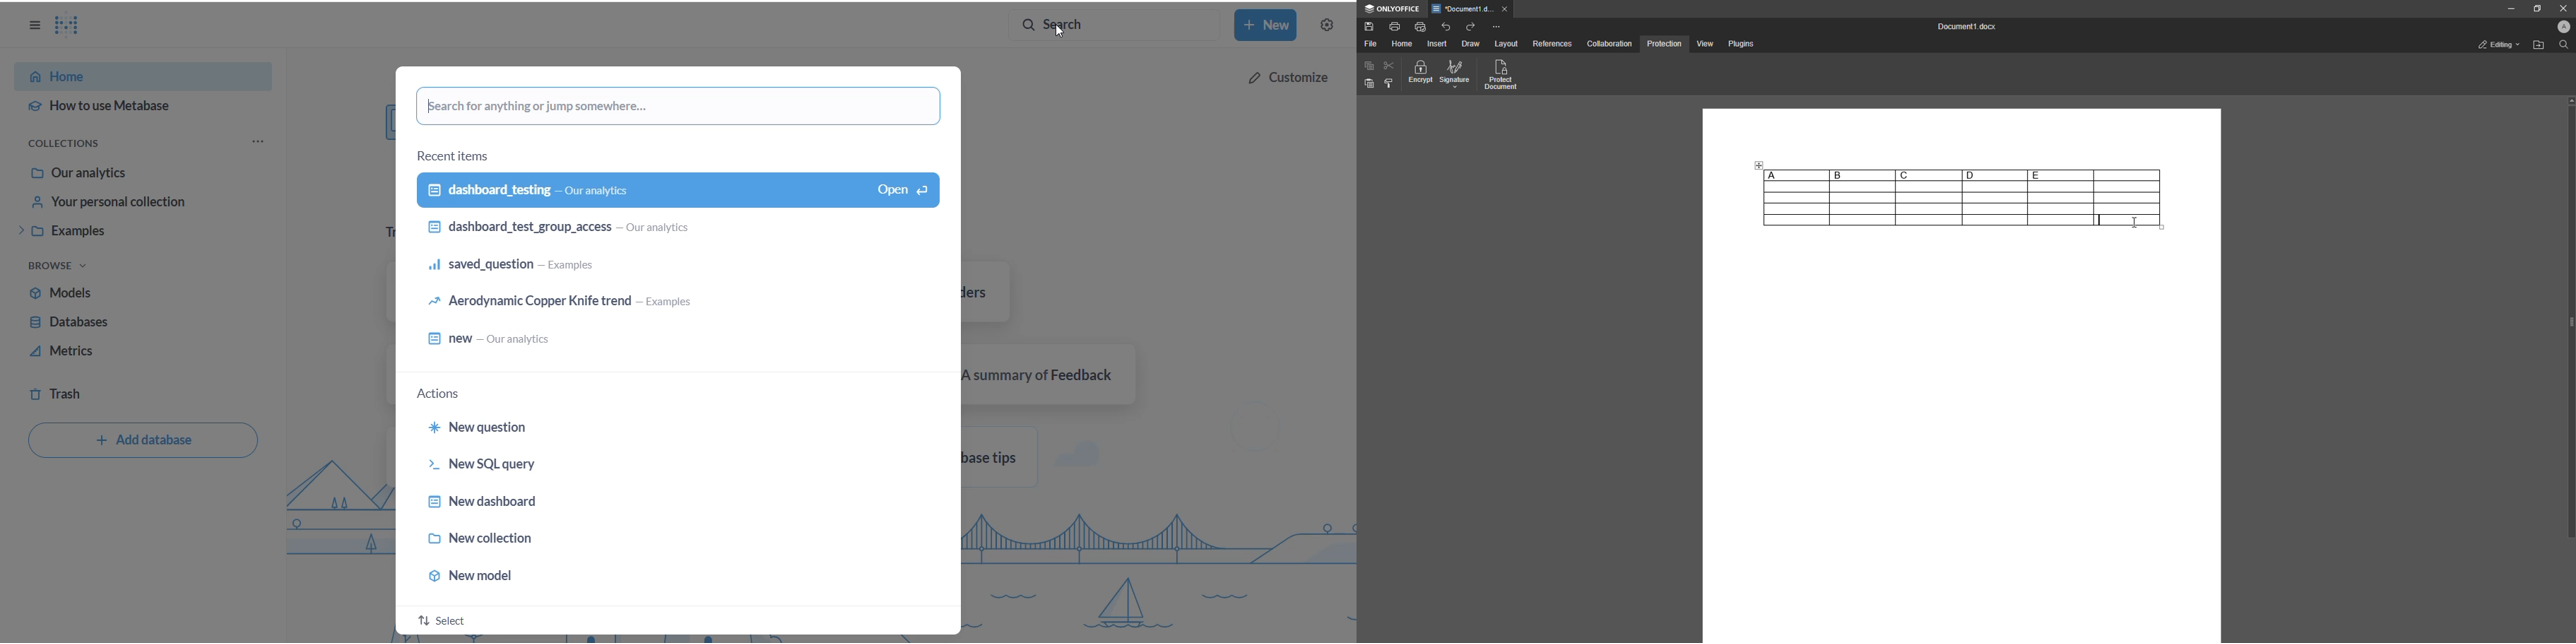  What do you see at coordinates (2134, 221) in the screenshot?
I see `Cursor Position` at bounding box center [2134, 221].